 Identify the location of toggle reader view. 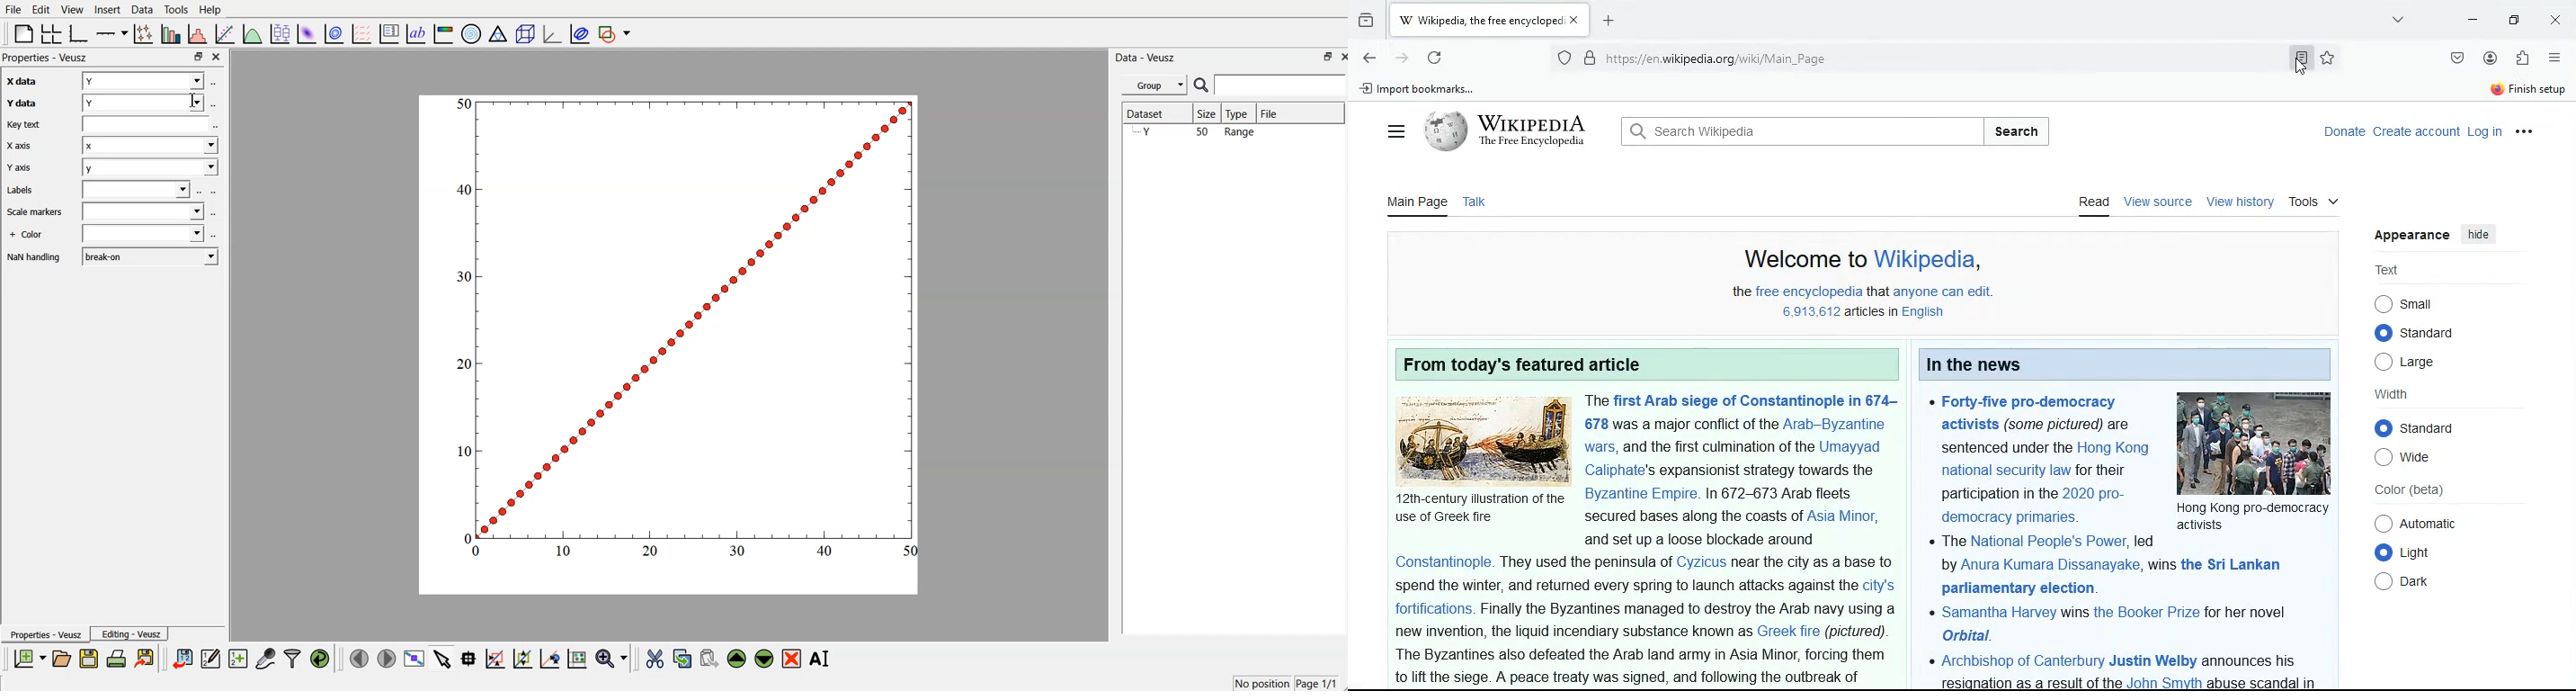
(2297, 59).